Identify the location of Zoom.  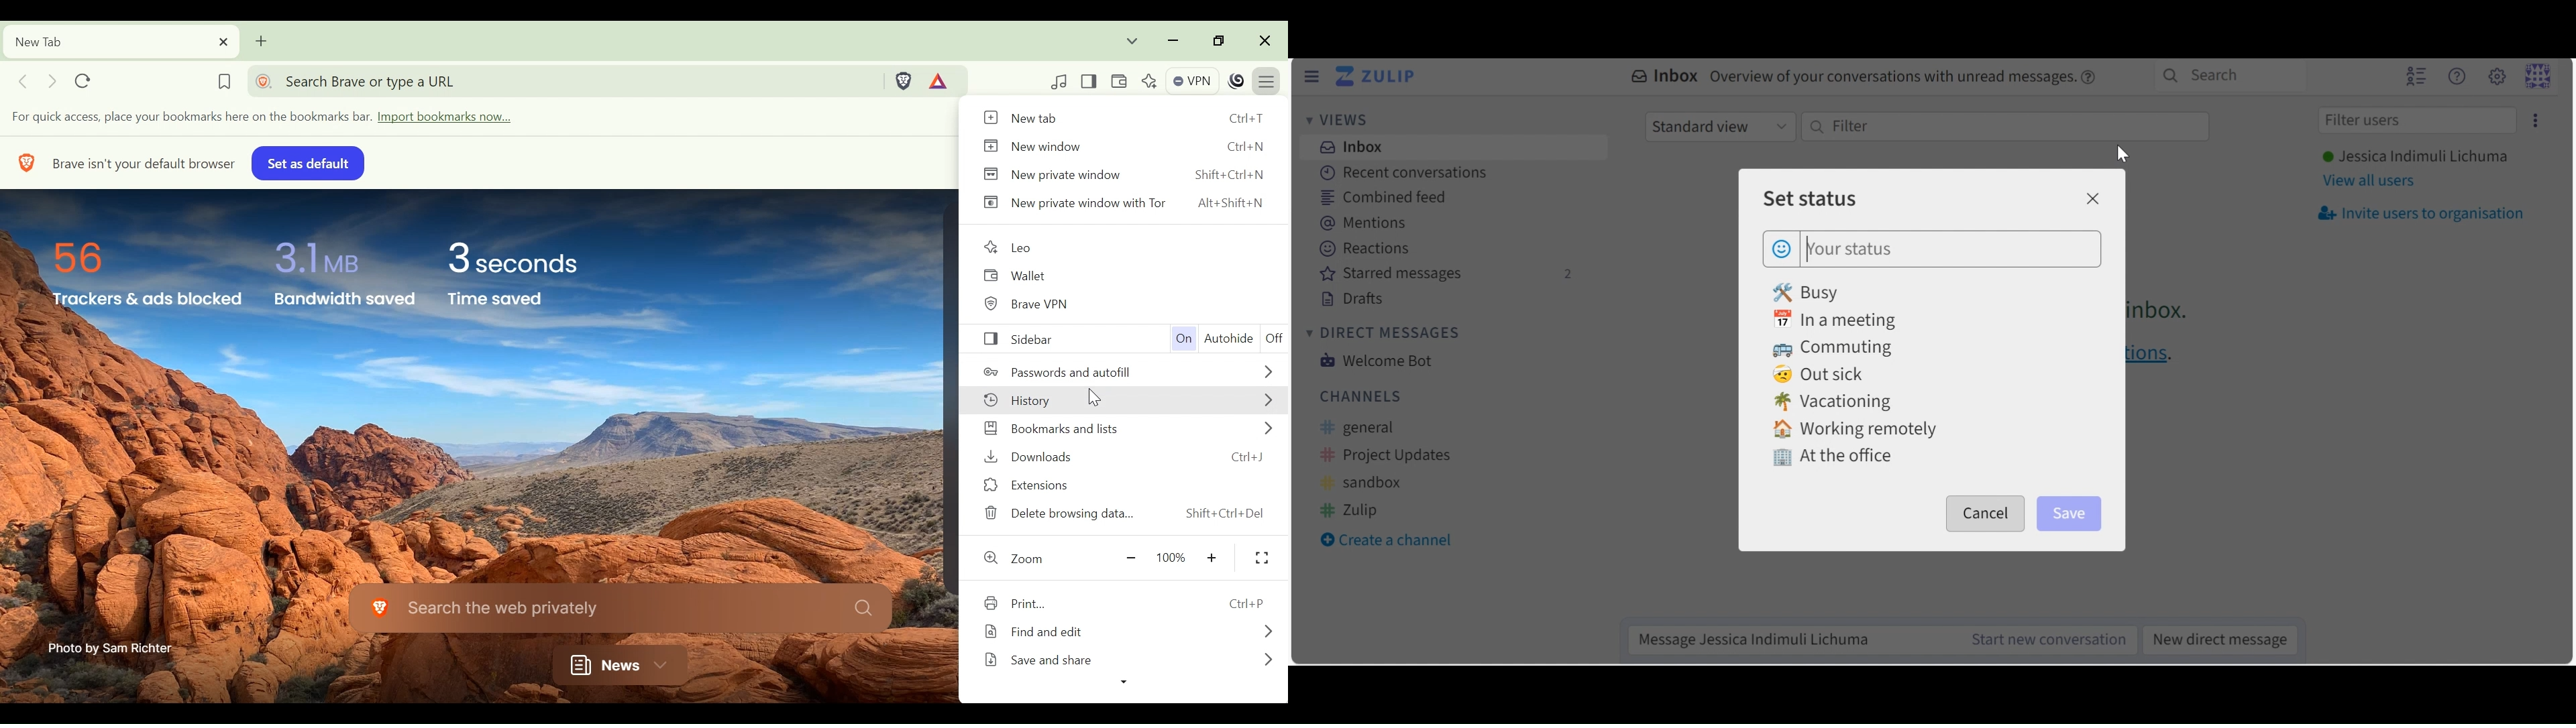
(1022, 560).